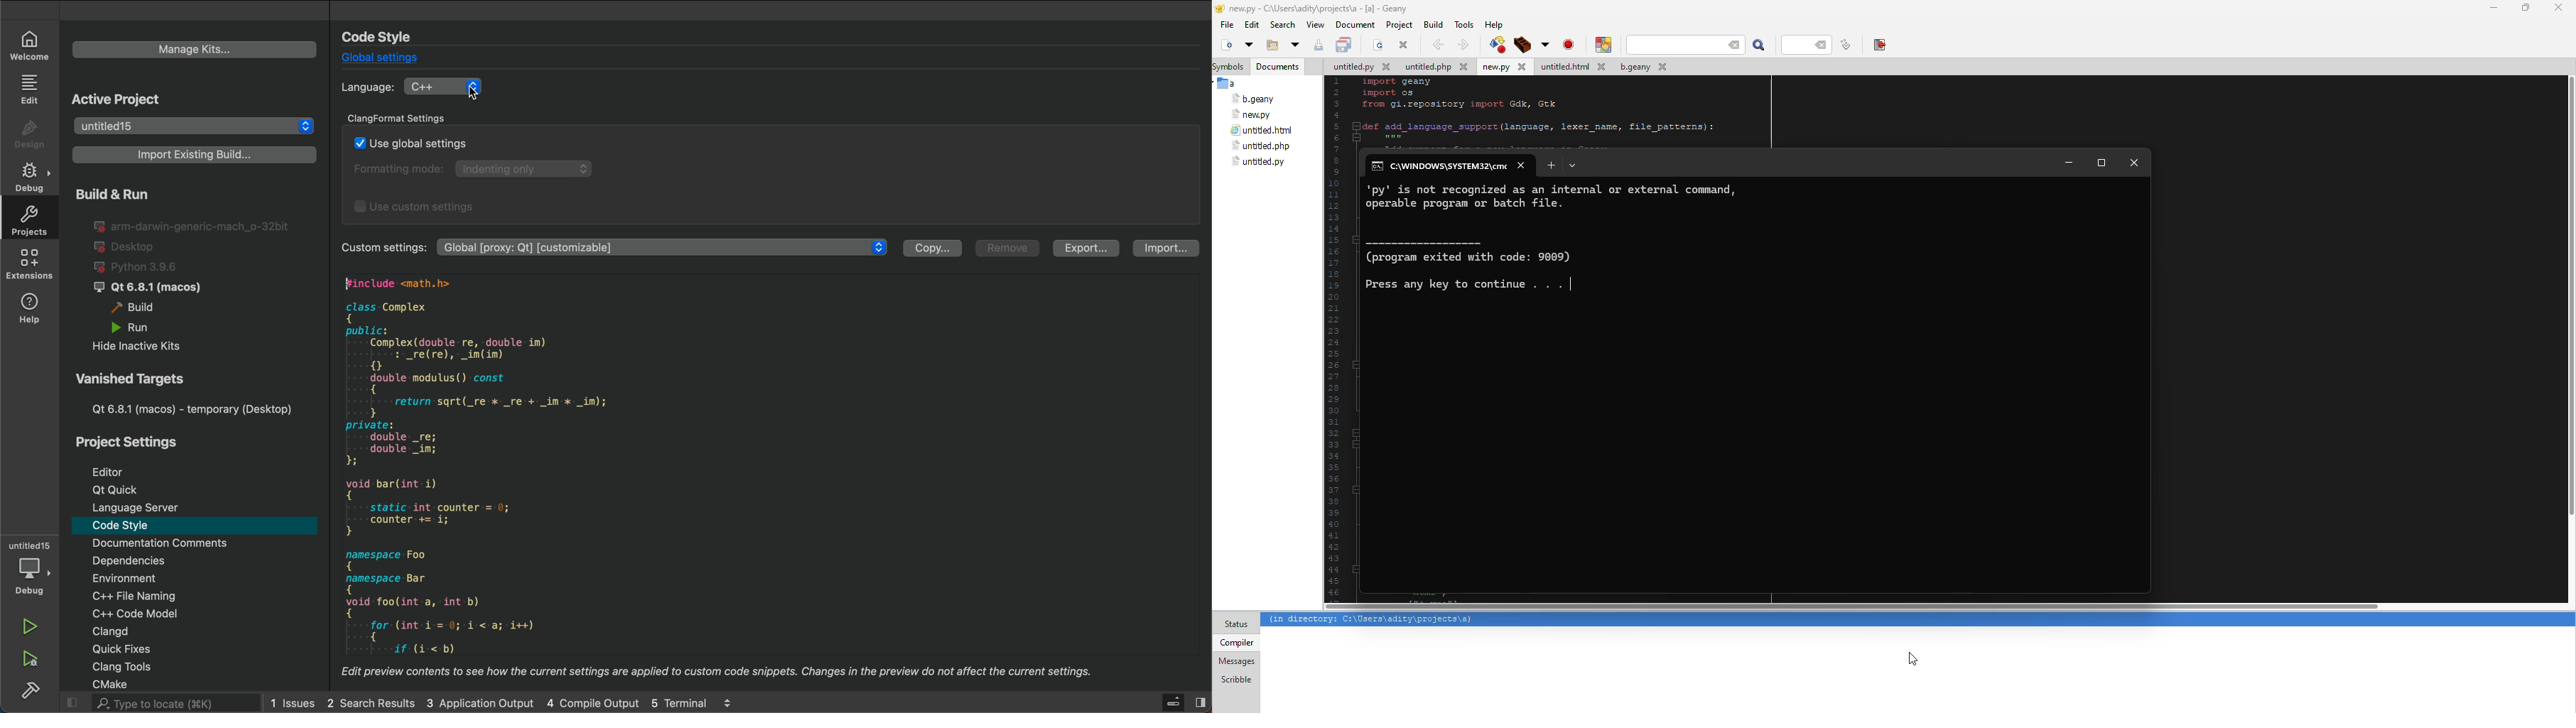 The width and height of the screenshot is (2576, 728). What do you see at coordinates (134, 649) in the screenshot?
I see `quick fixes` at bounding box center [134, 649].